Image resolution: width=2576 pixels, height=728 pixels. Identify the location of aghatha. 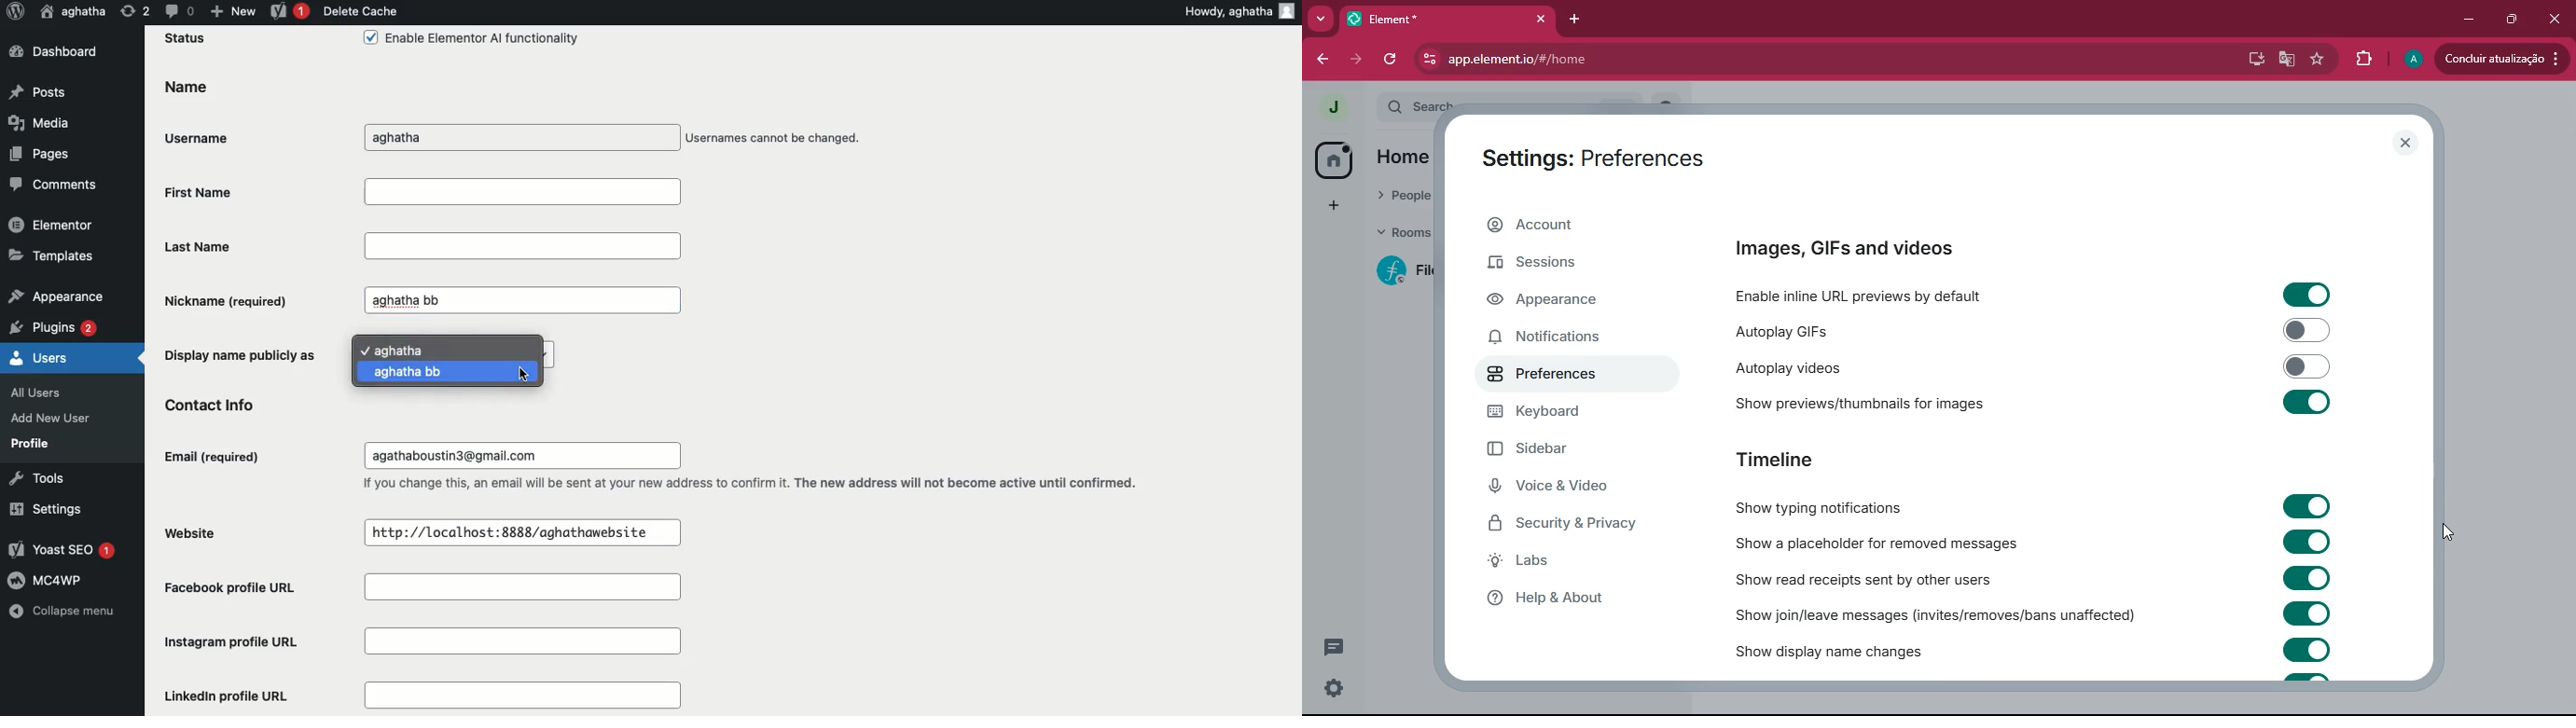
(427, 137).